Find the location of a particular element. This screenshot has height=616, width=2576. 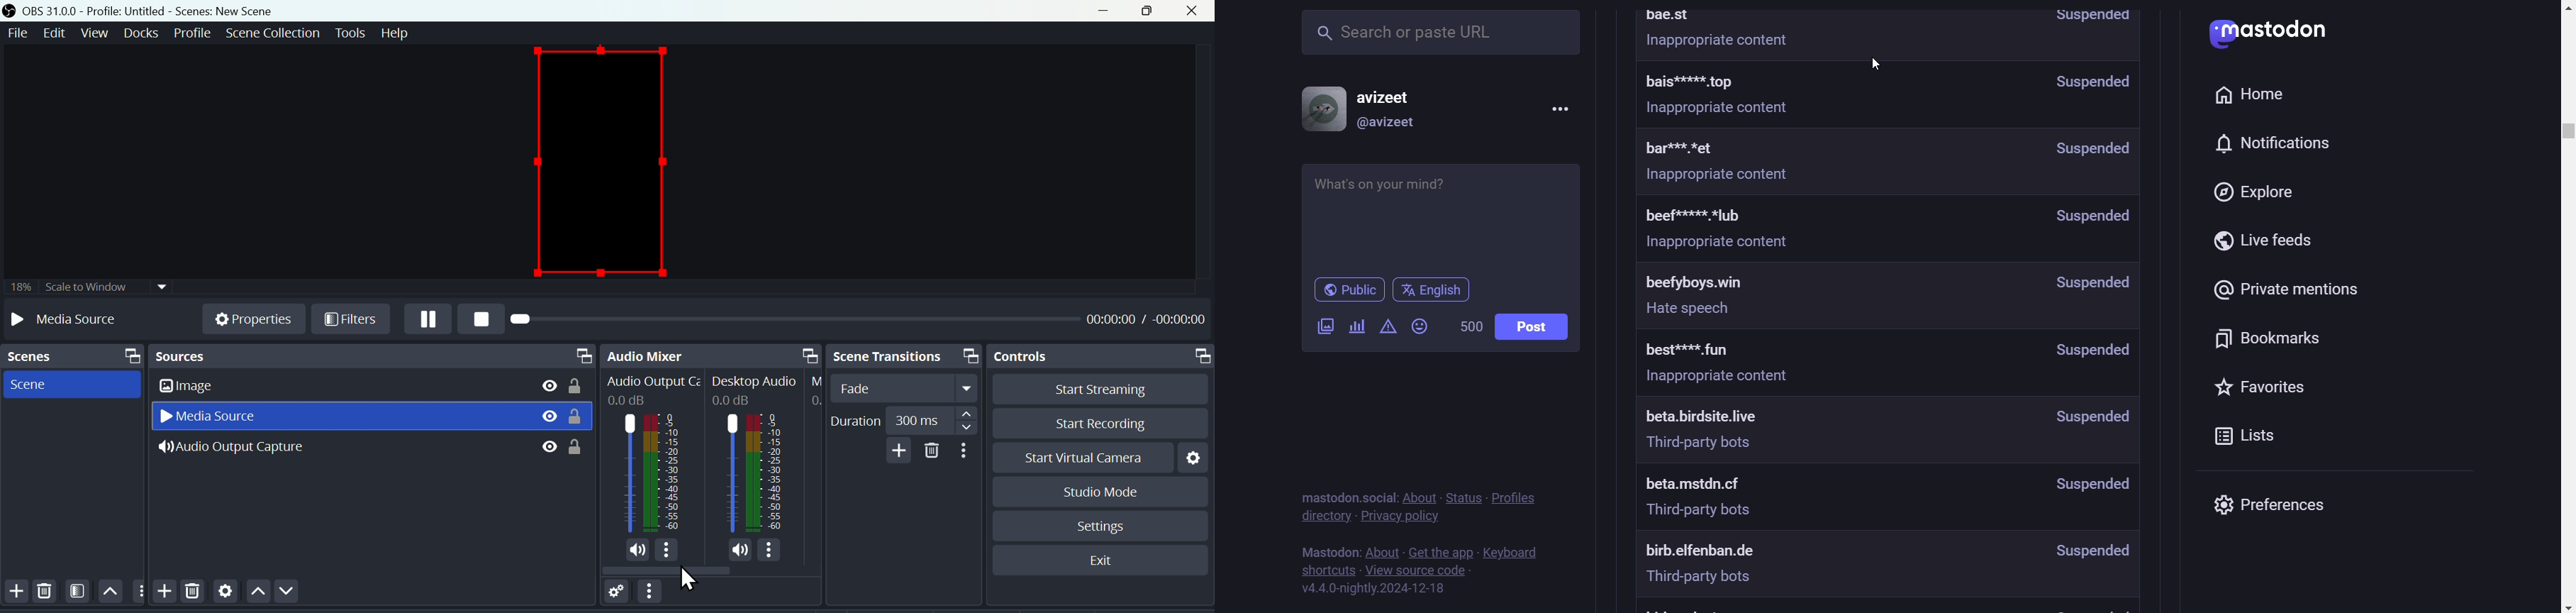

Visibility is located at coordinates (549, 446).